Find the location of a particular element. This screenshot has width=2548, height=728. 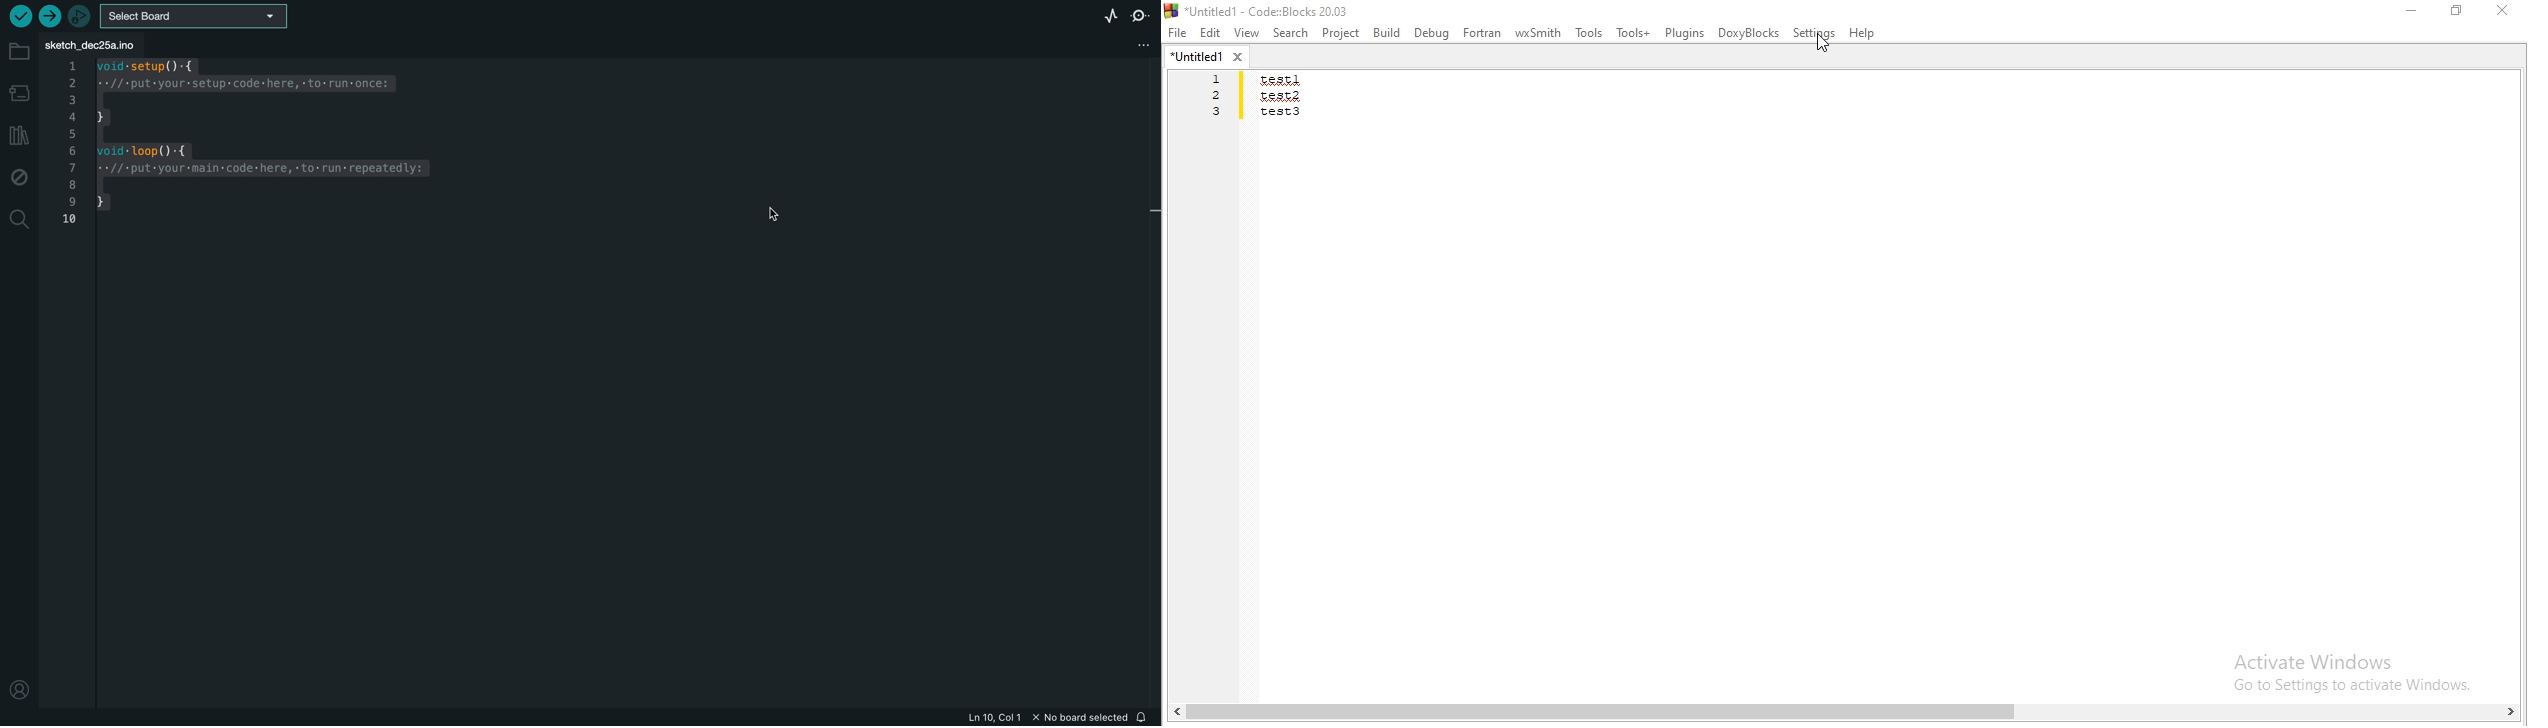

doxyblocks is located at coordinates (1749, 34).